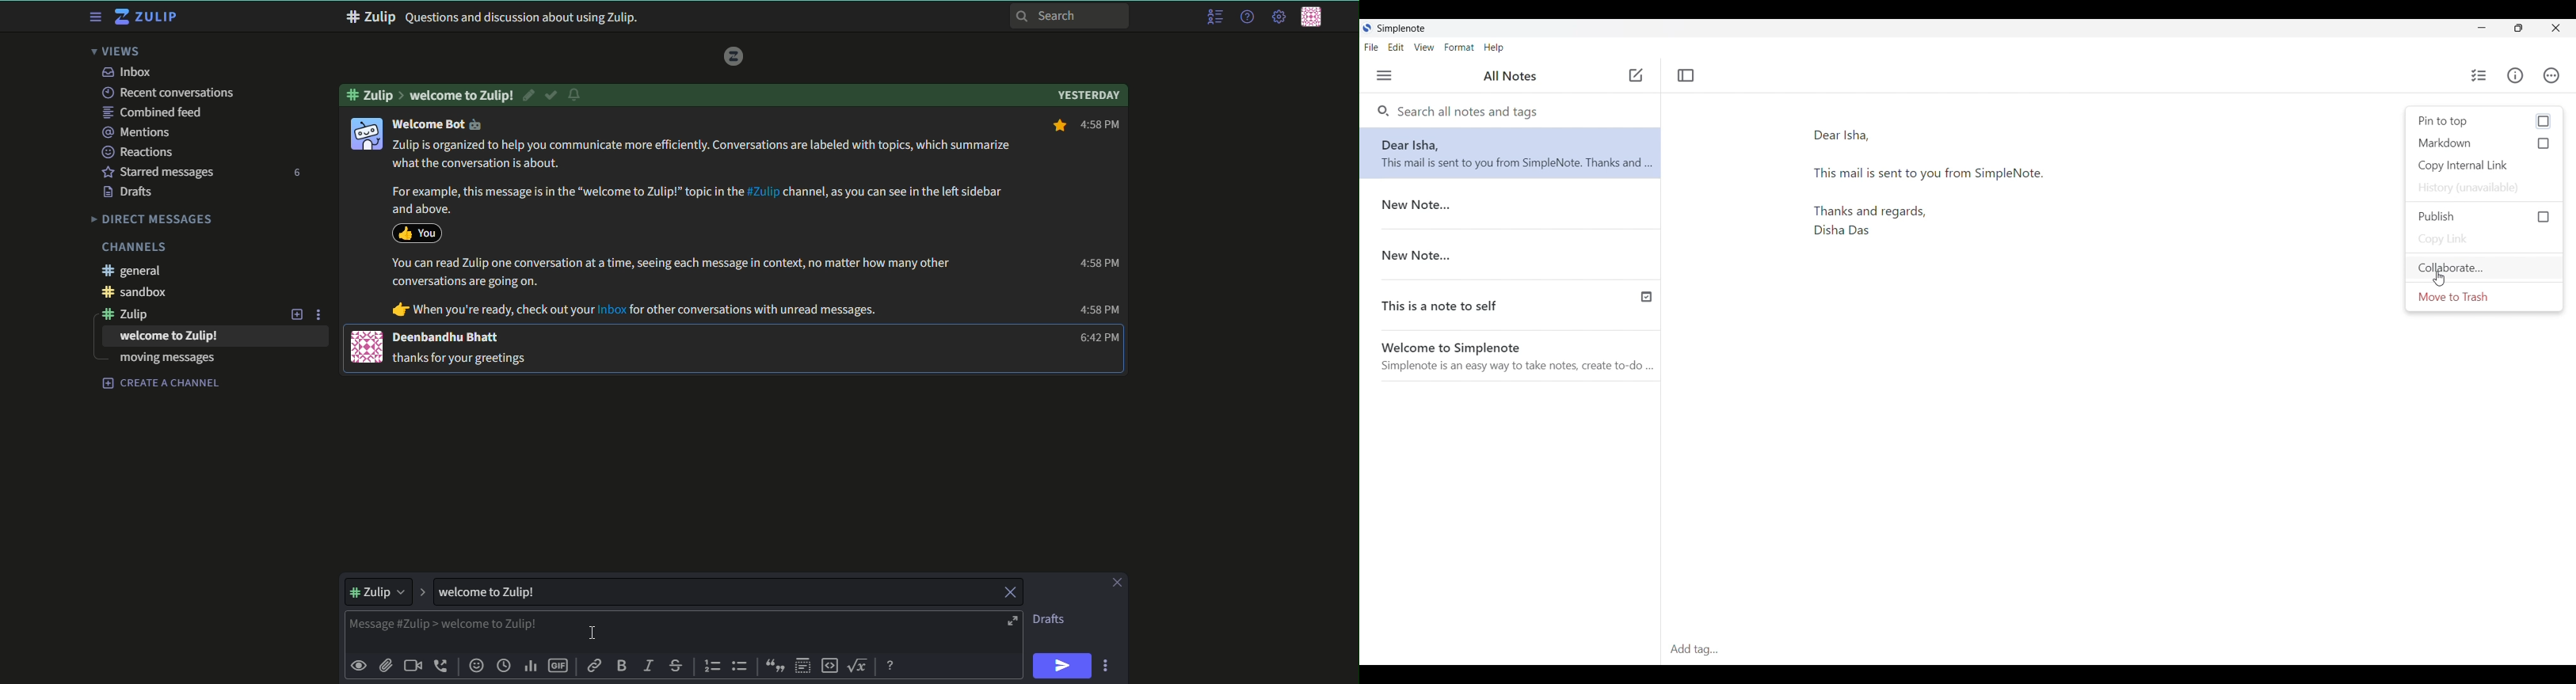 The height and width of the screenshot is (700, 2576). What do you see at coordinates (497, 17) in the screenshot?
I see `# Zulip Questions and discussion about using Zulip.` at bounding box center [497, 17].